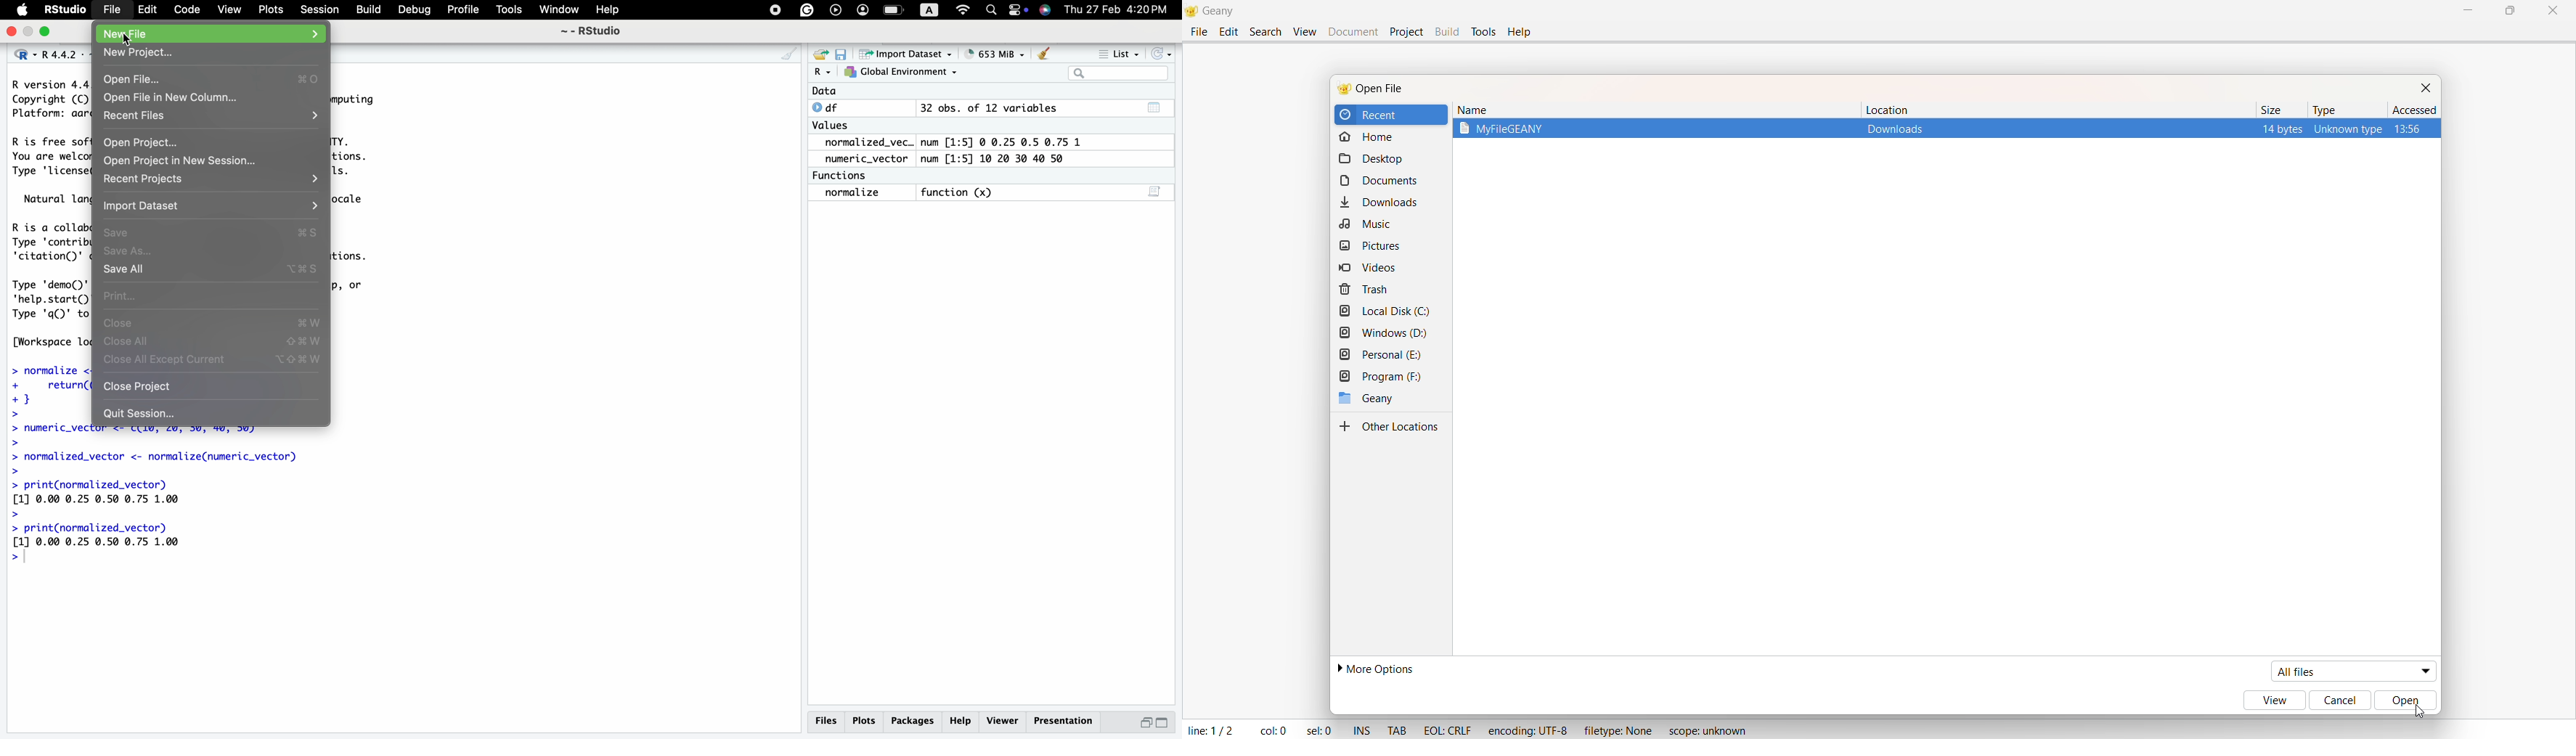 Image resolution: width=2576 pixels, height=756 pixels. I want to click on download, so click(1379, 201).